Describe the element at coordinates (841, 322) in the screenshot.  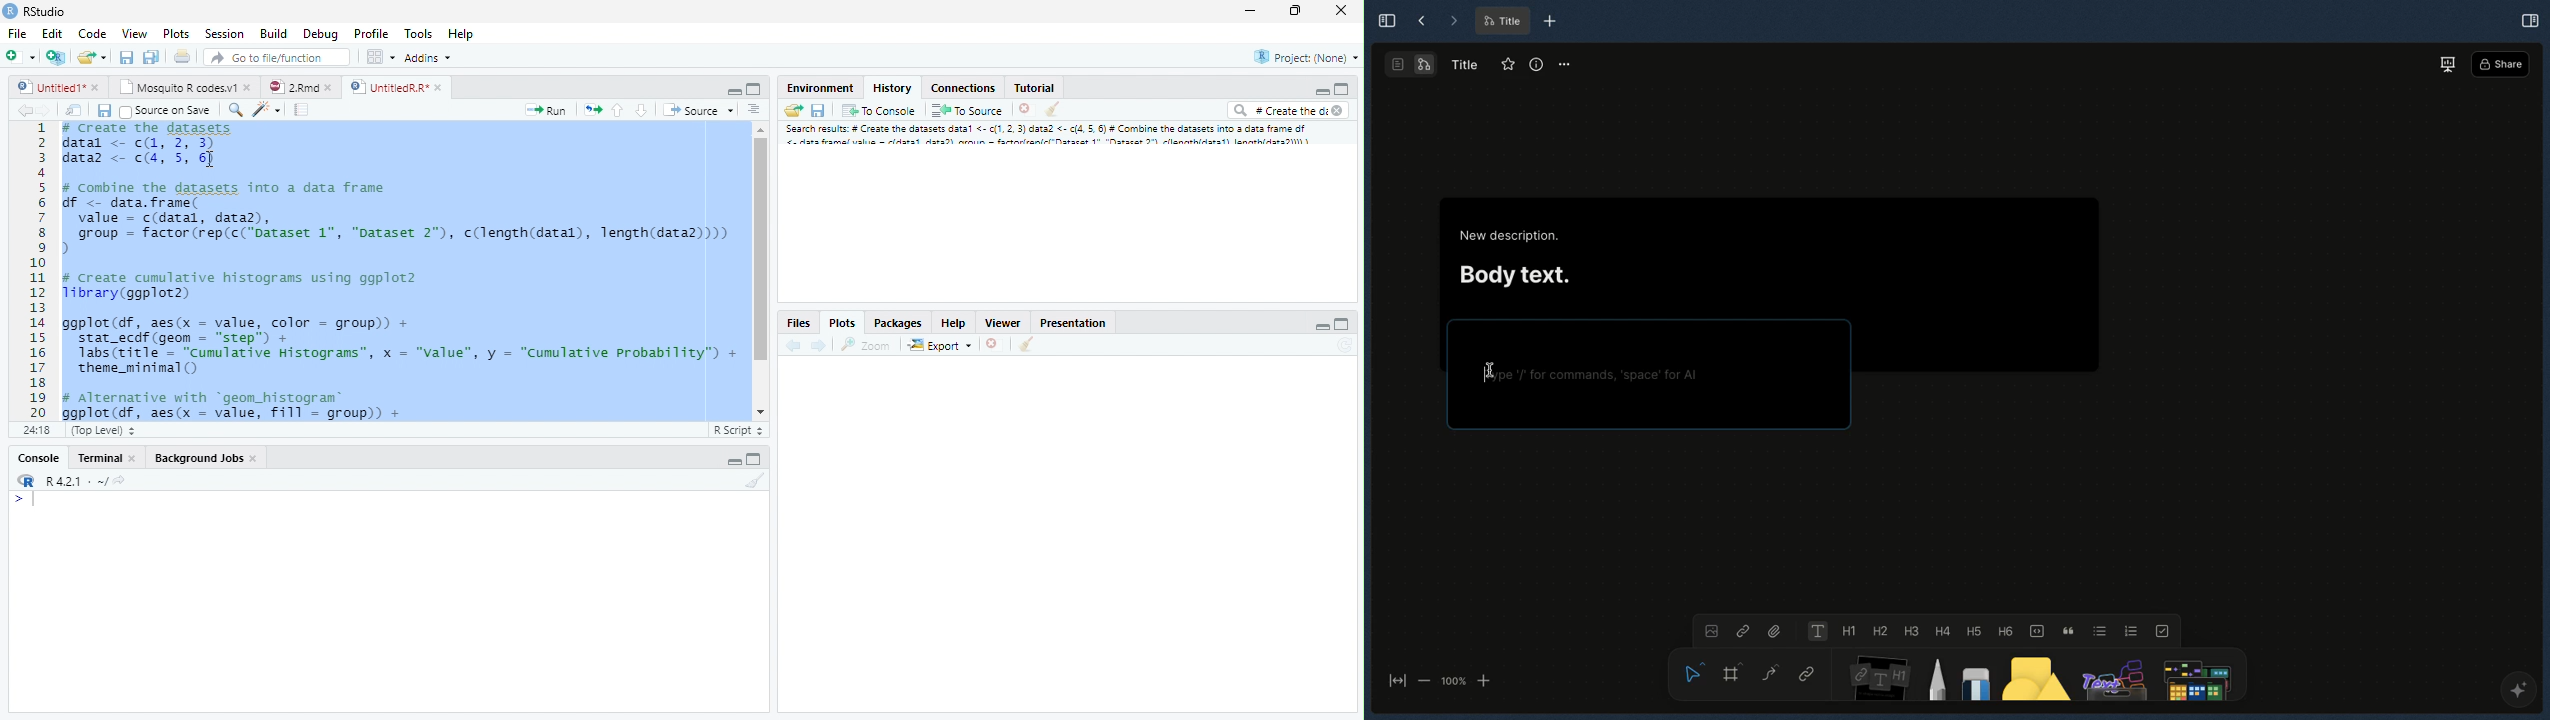
I see `Plots` at that location.